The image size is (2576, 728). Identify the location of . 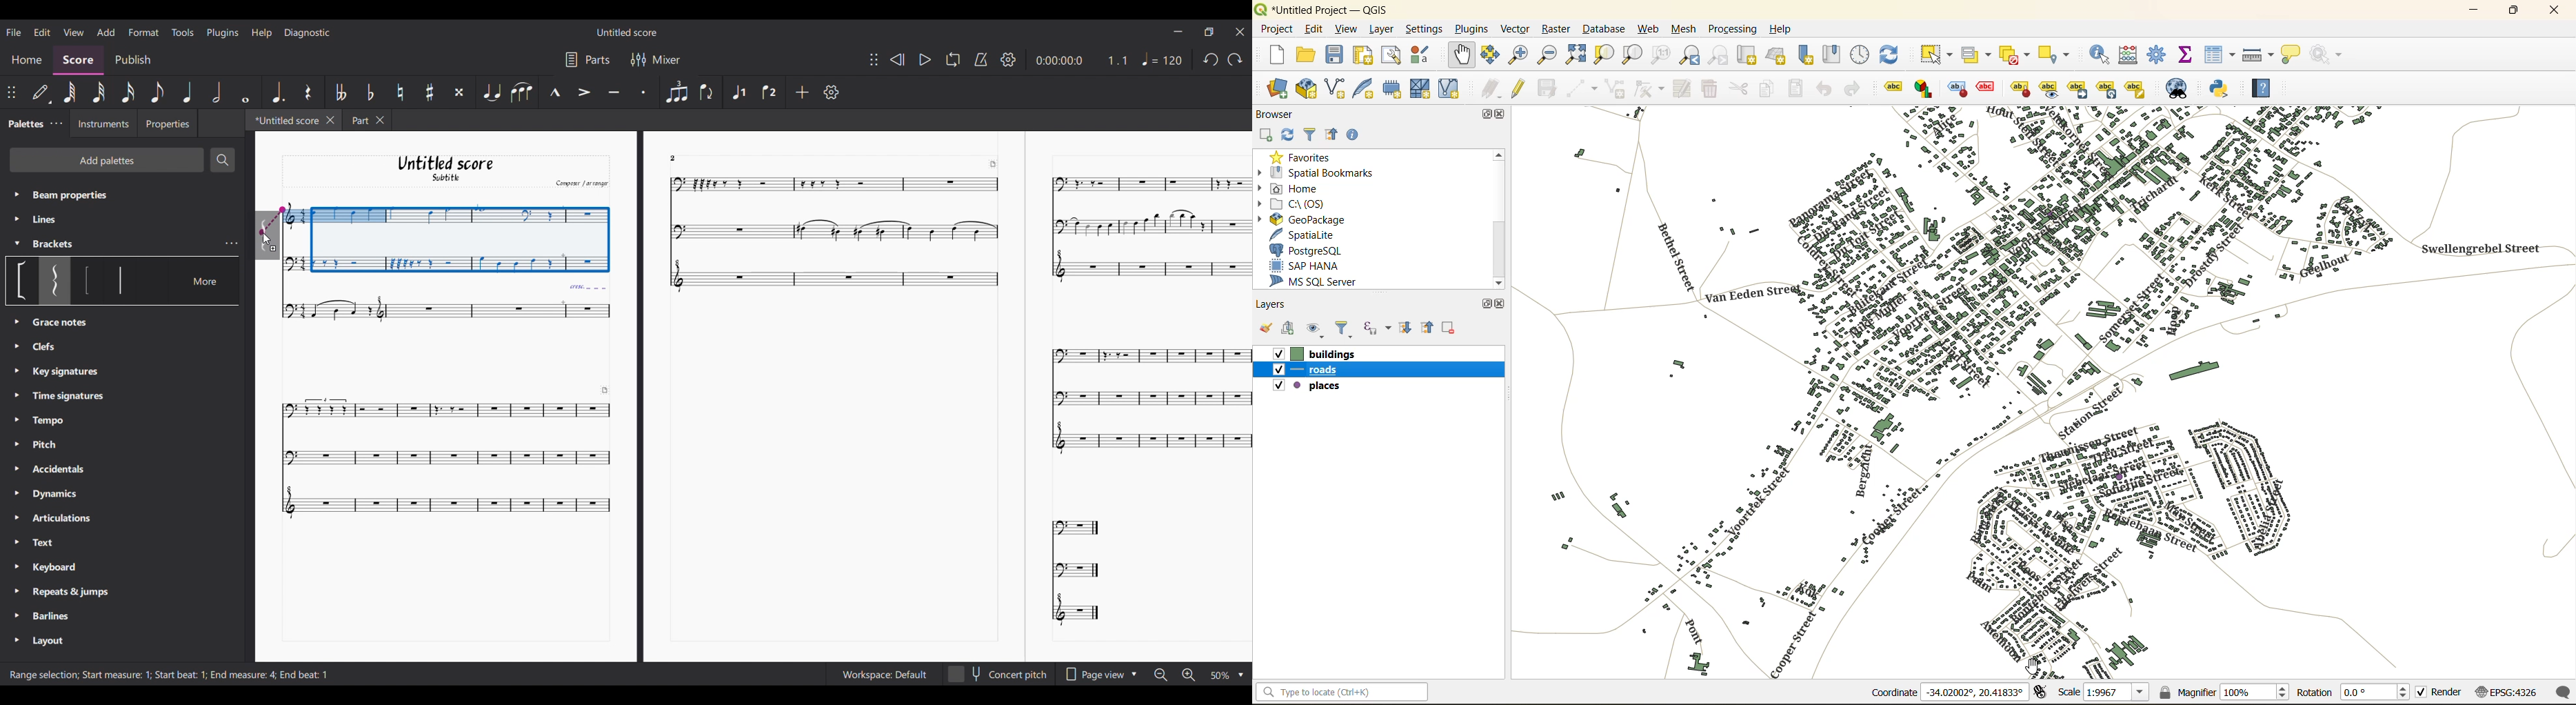
(16, 444).